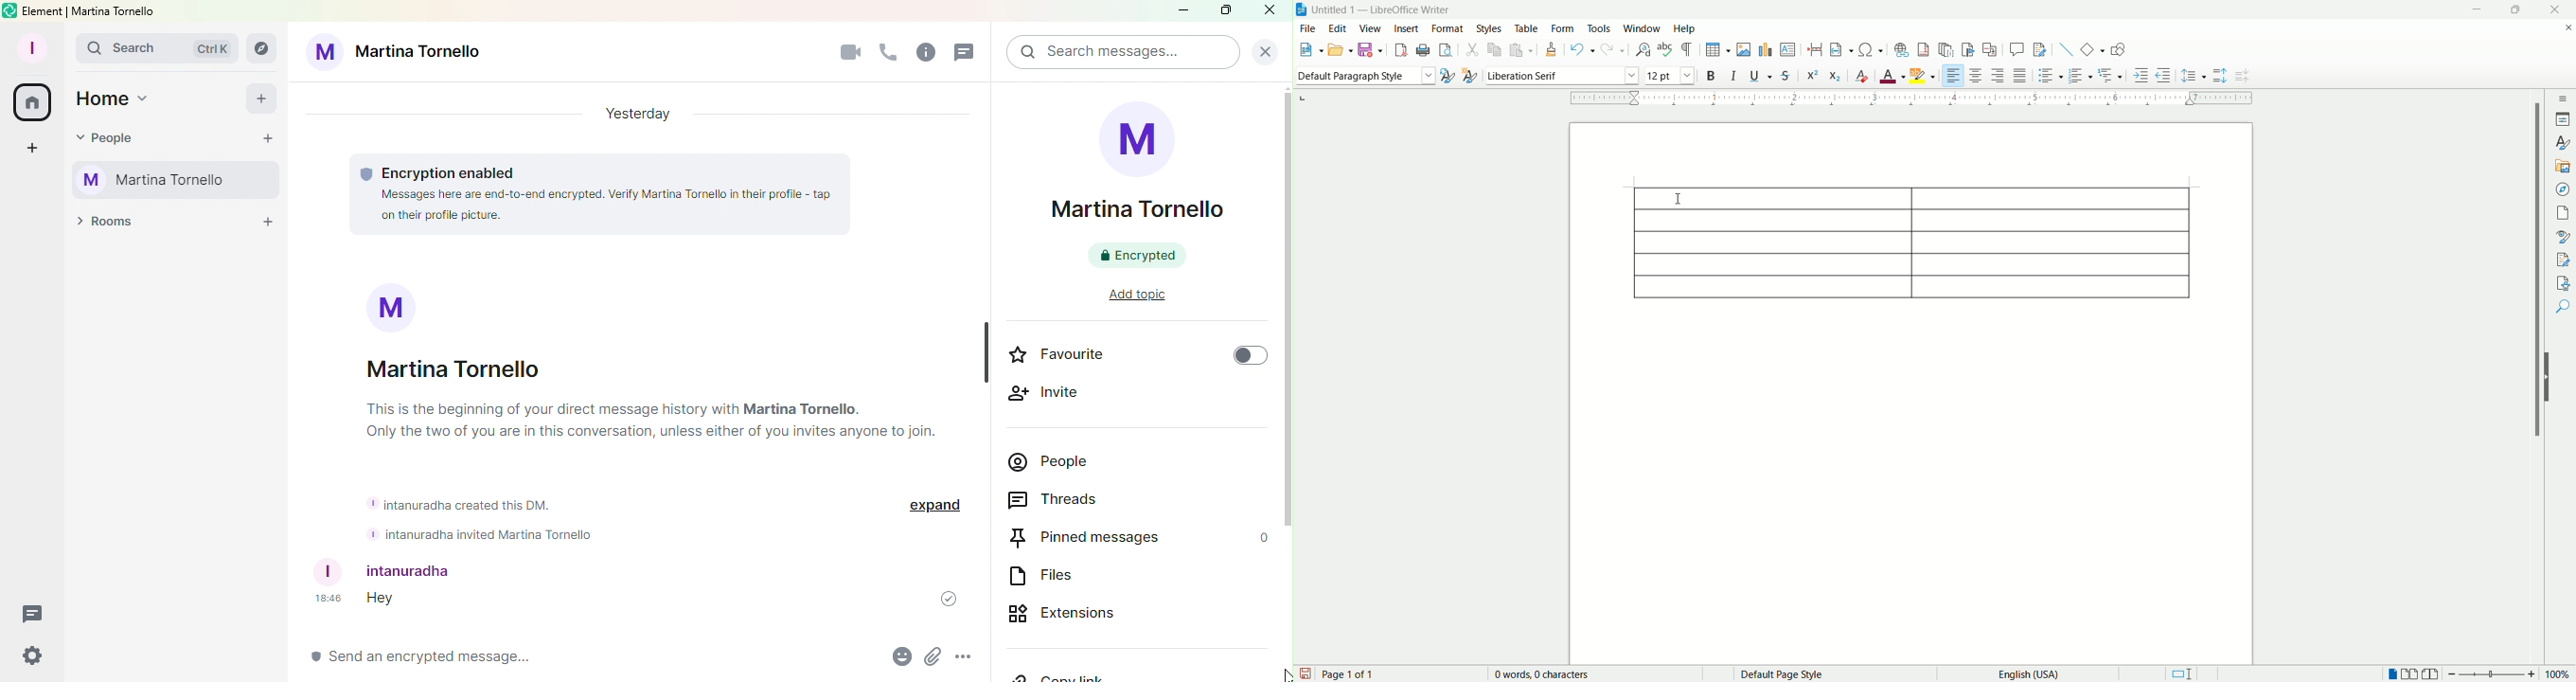 Image resolution: width=2576 pixels, height=700 pixels. I want to click on find and replace, so click(1645, 50).